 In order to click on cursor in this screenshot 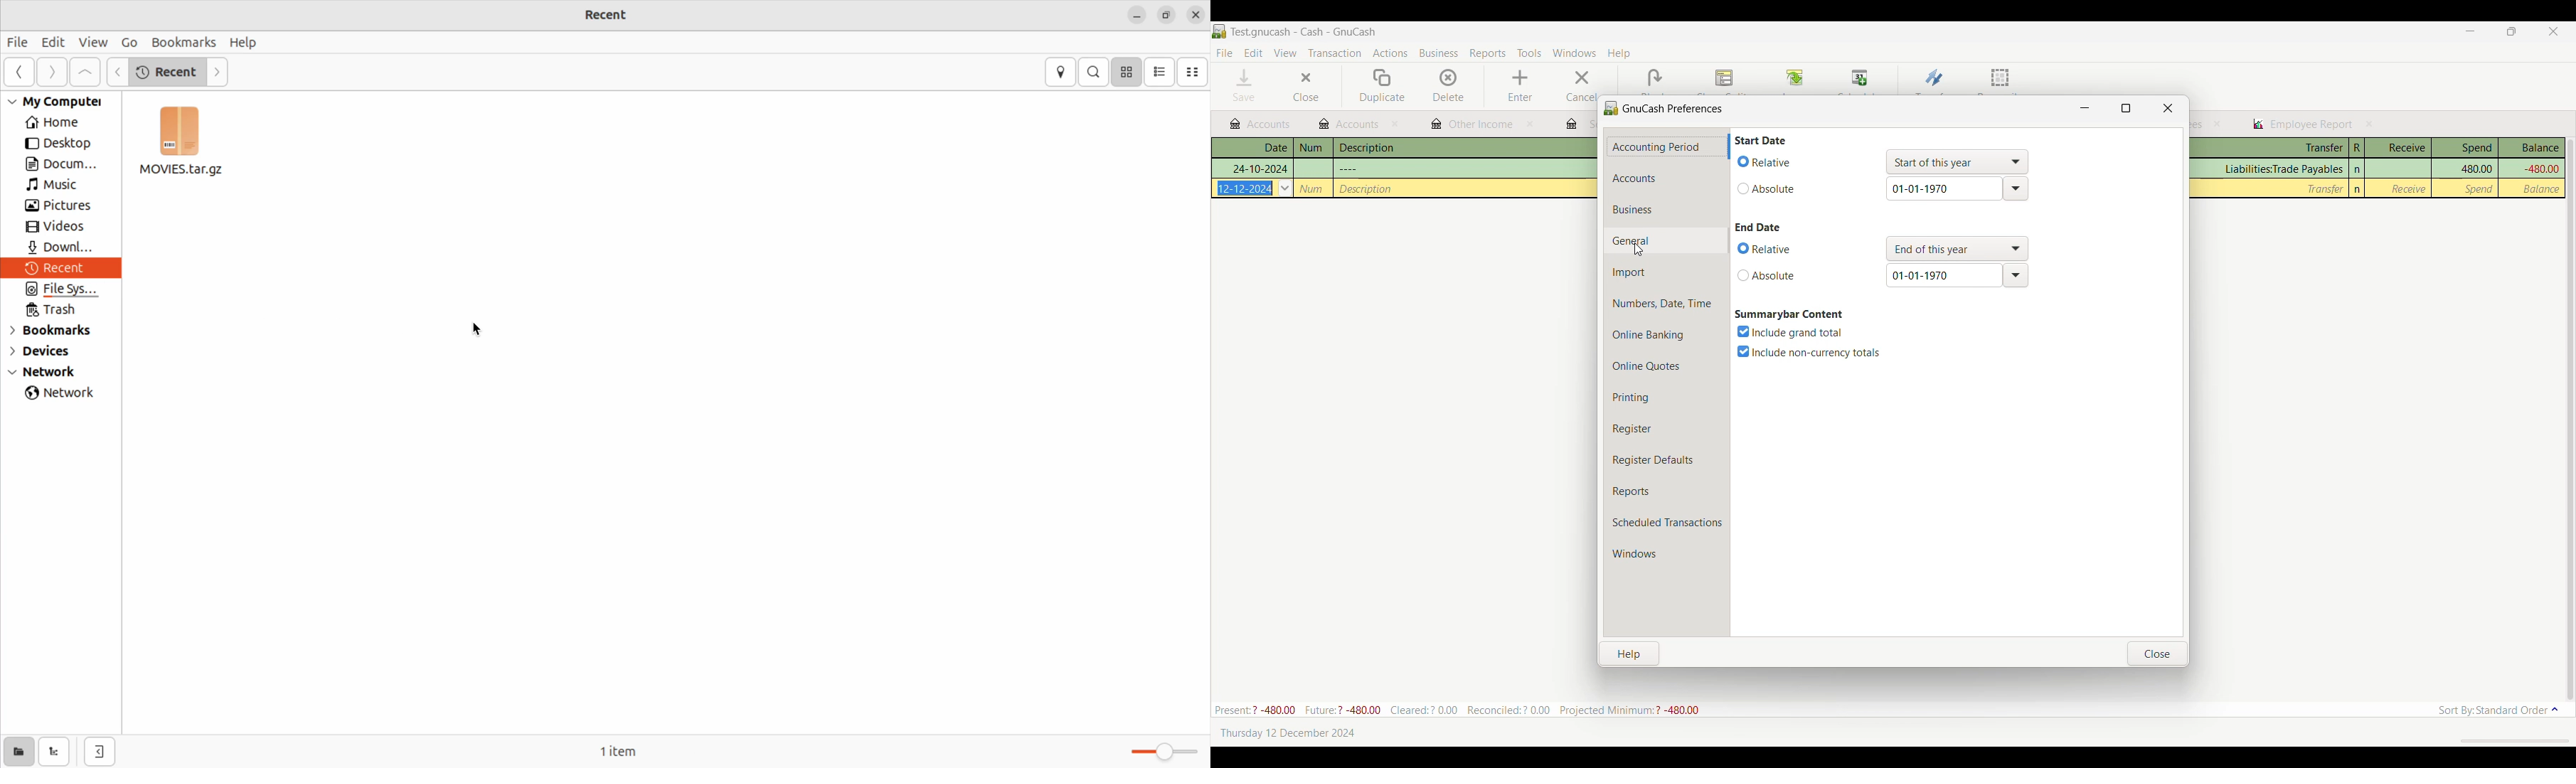, I will do `click(1639, 252)`.